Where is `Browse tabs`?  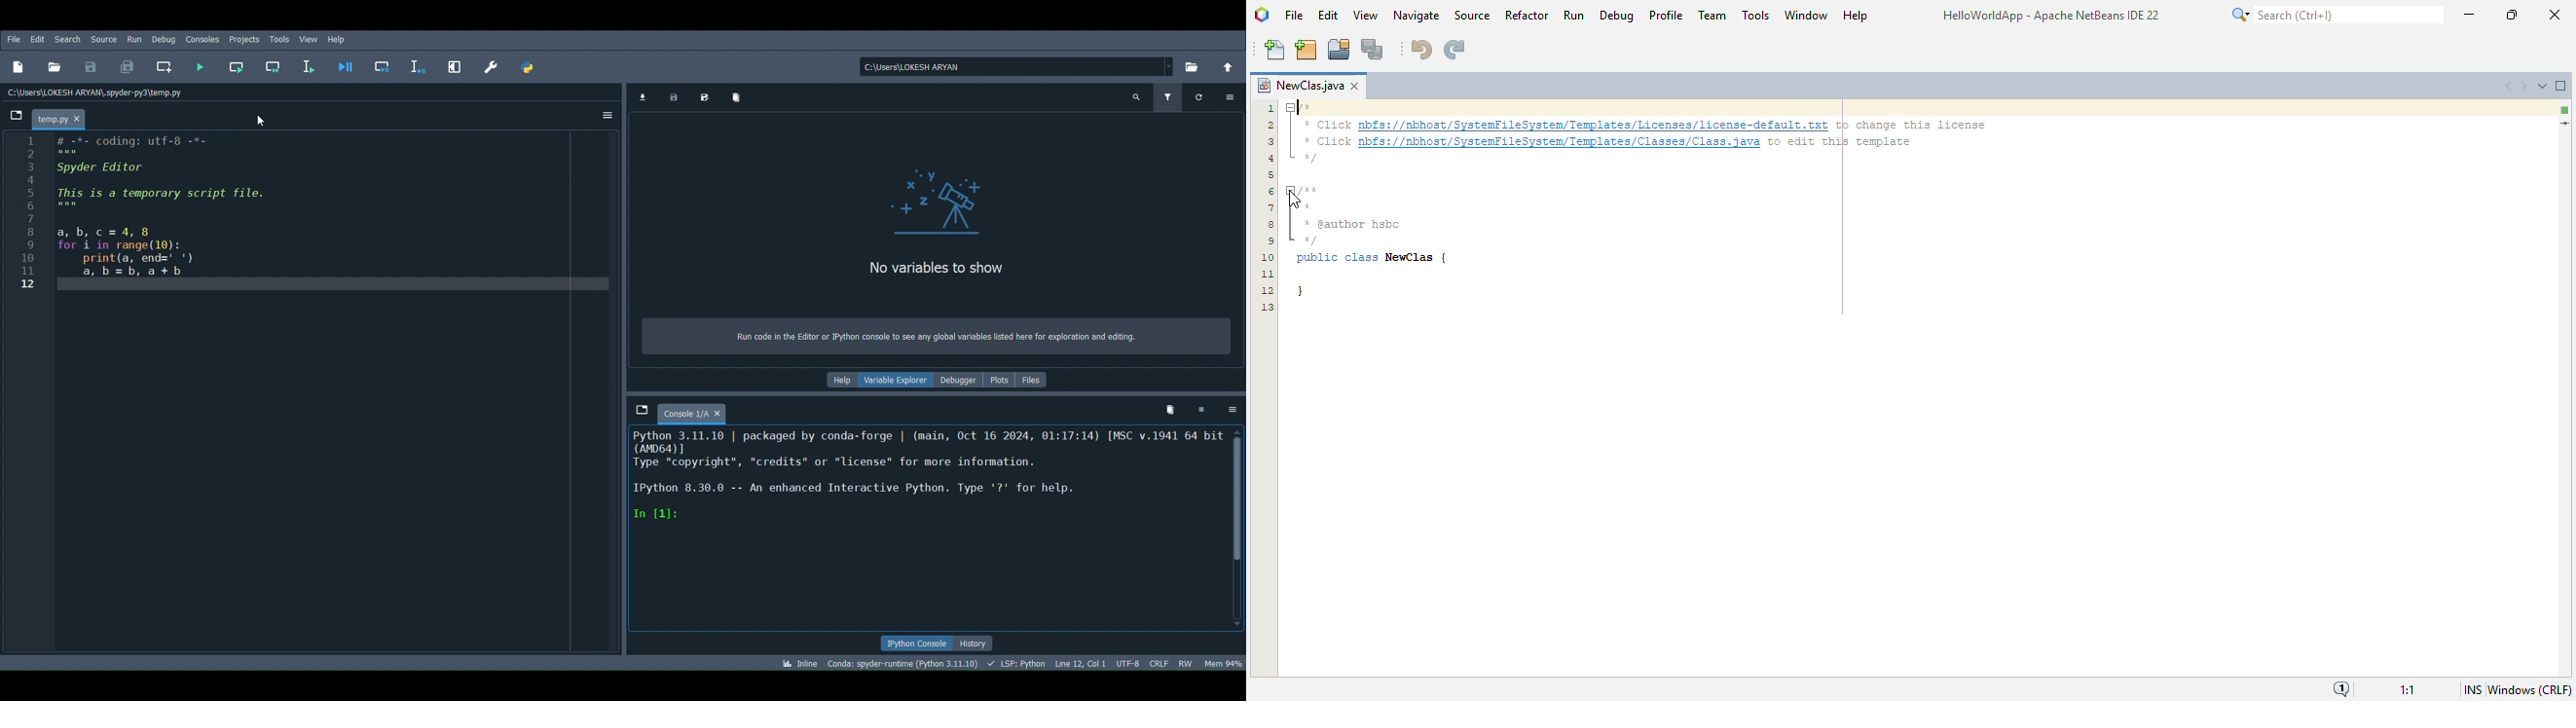 Browse tabs is located at coordinates (639, 410).